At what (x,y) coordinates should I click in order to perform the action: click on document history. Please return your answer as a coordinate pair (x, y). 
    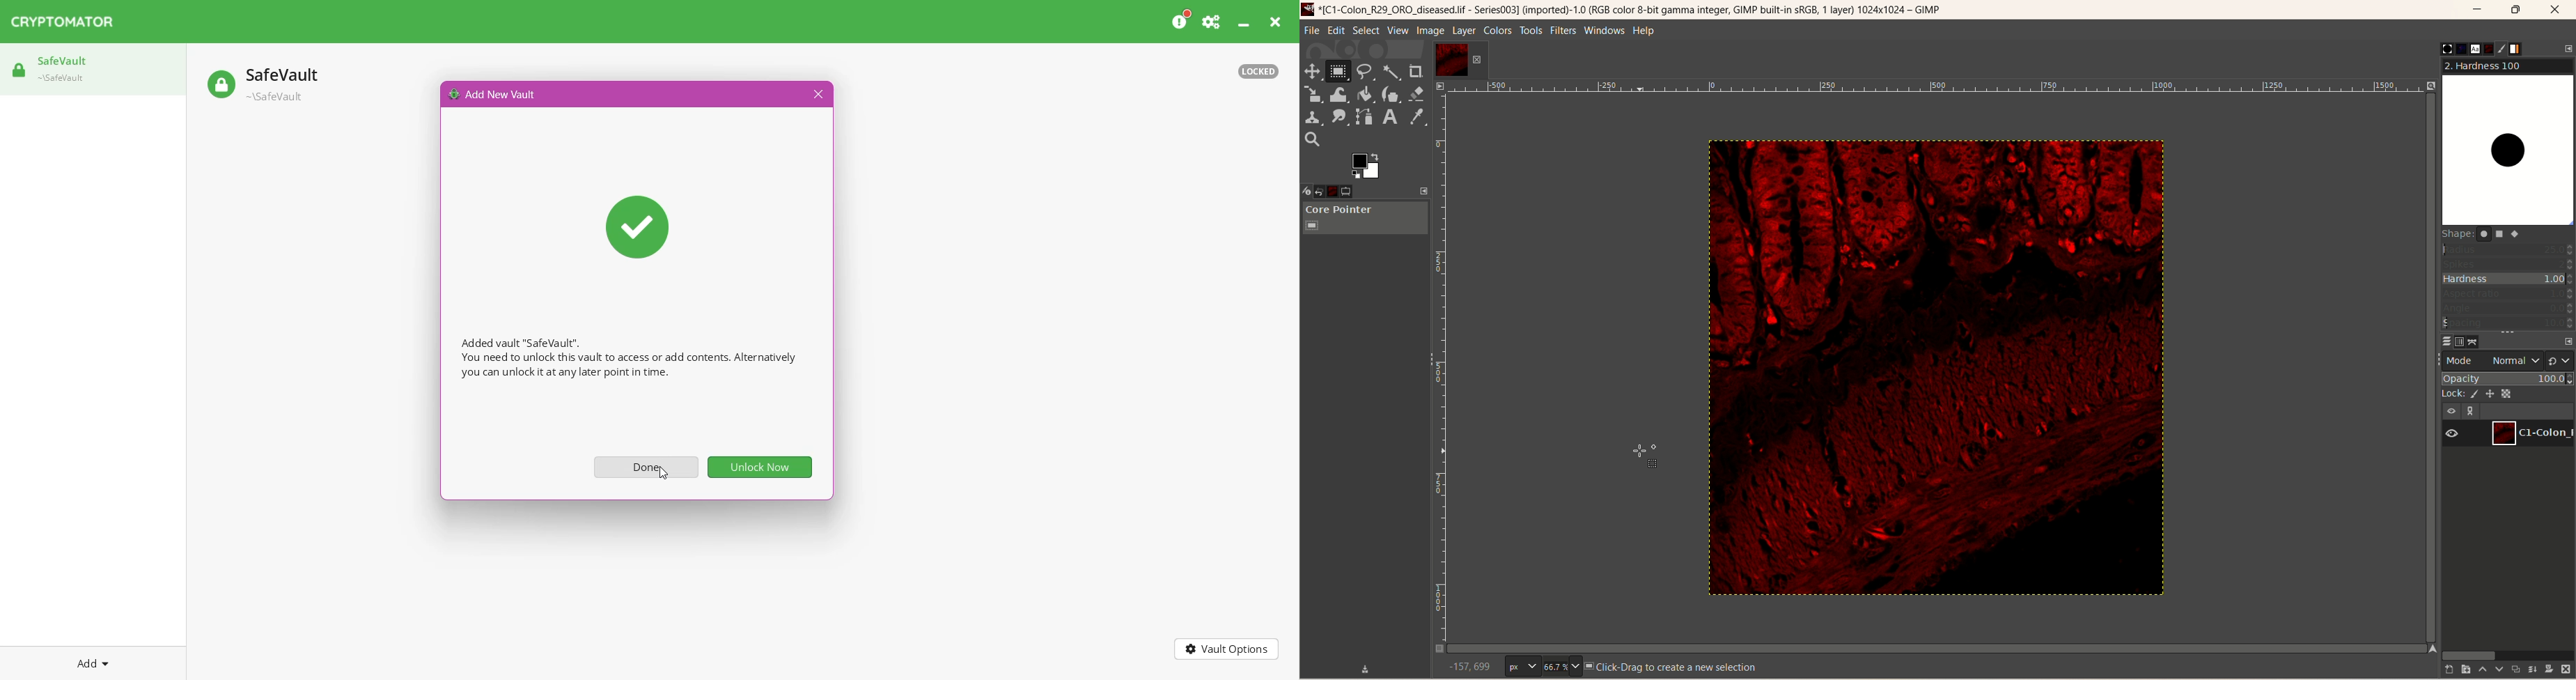
    Looking at the image, I should click on (2488, 49).